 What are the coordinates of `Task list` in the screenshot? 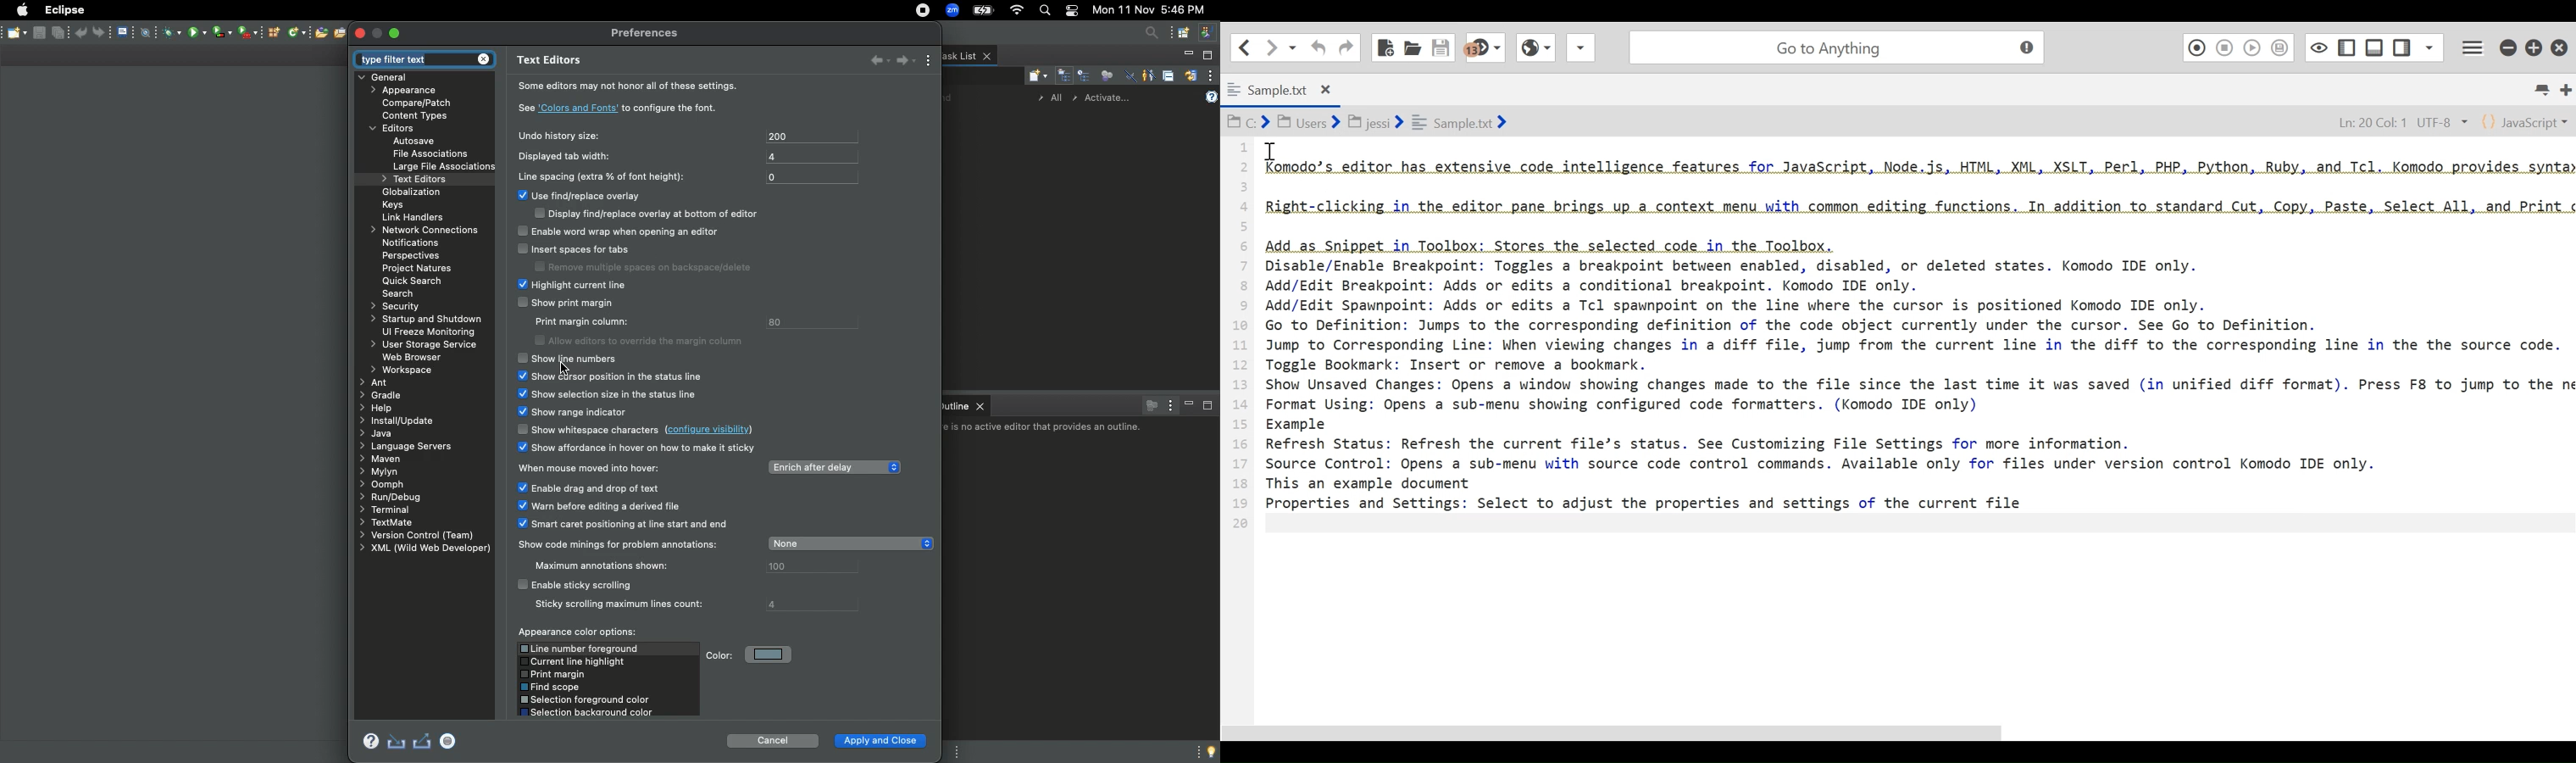 It's located at (969, 55).